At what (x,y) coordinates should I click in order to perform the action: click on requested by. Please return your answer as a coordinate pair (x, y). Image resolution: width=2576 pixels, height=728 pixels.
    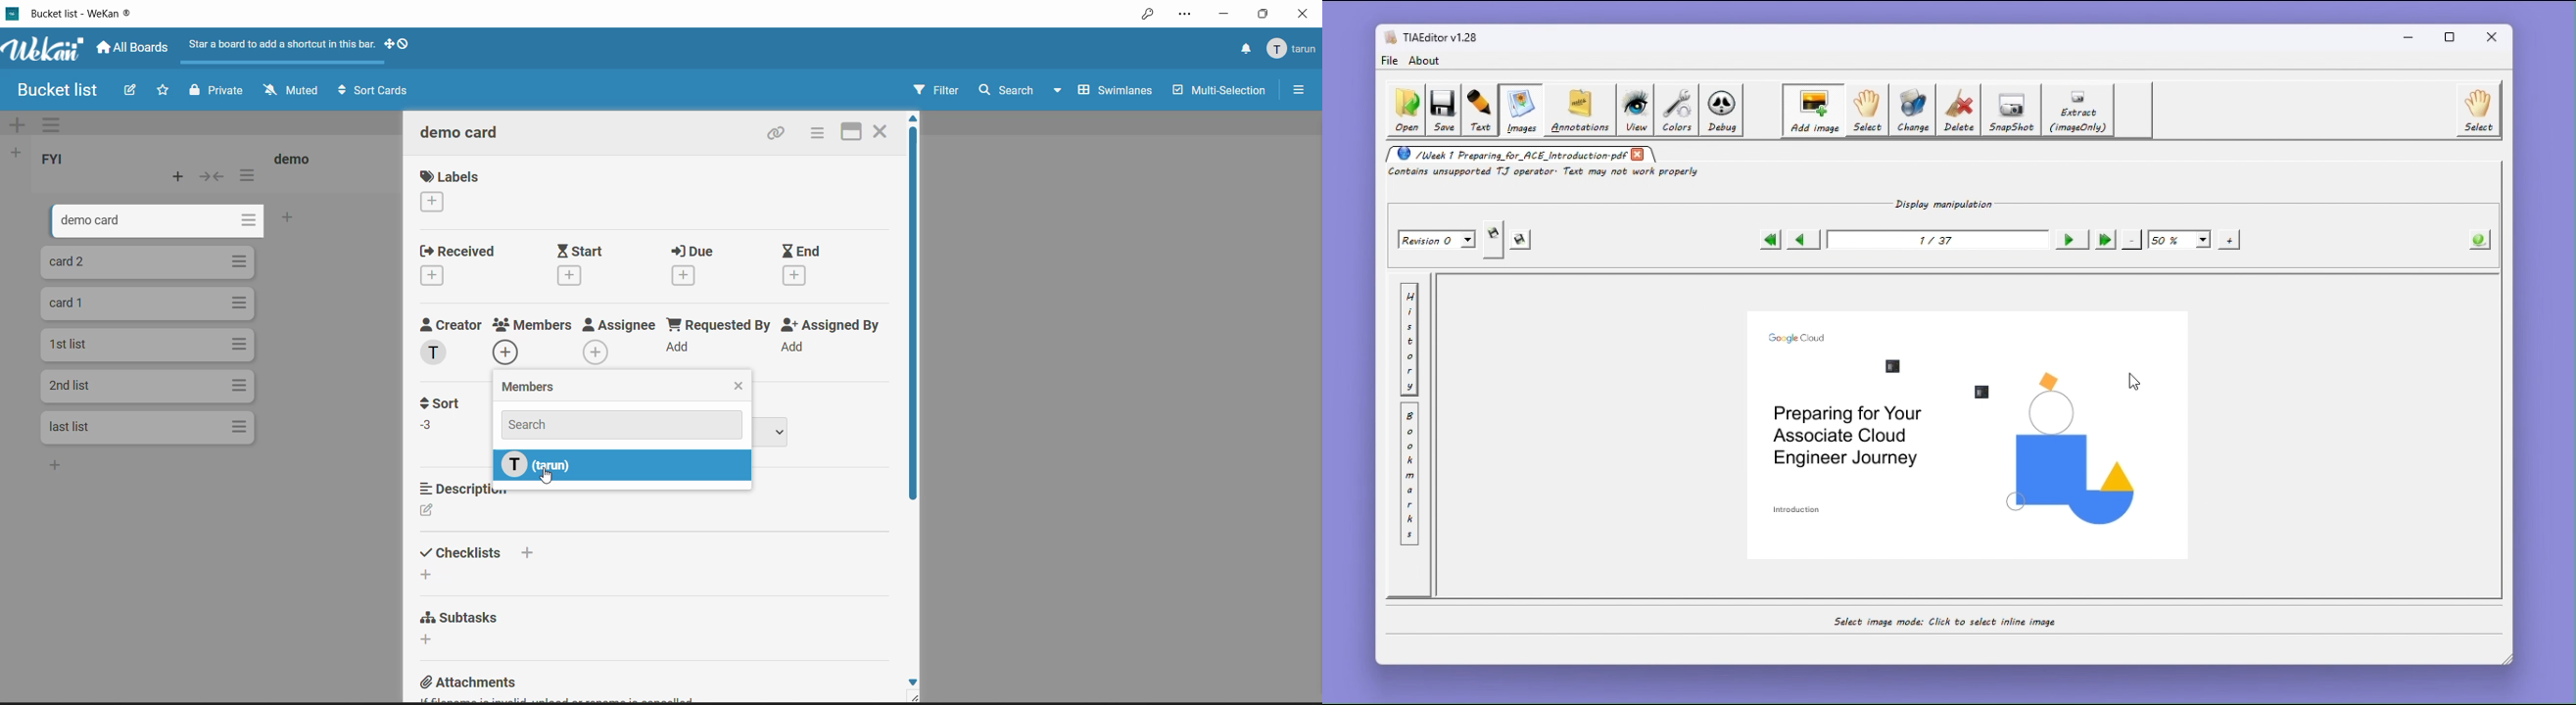
    Looking at the image, I should click on (718, 326).